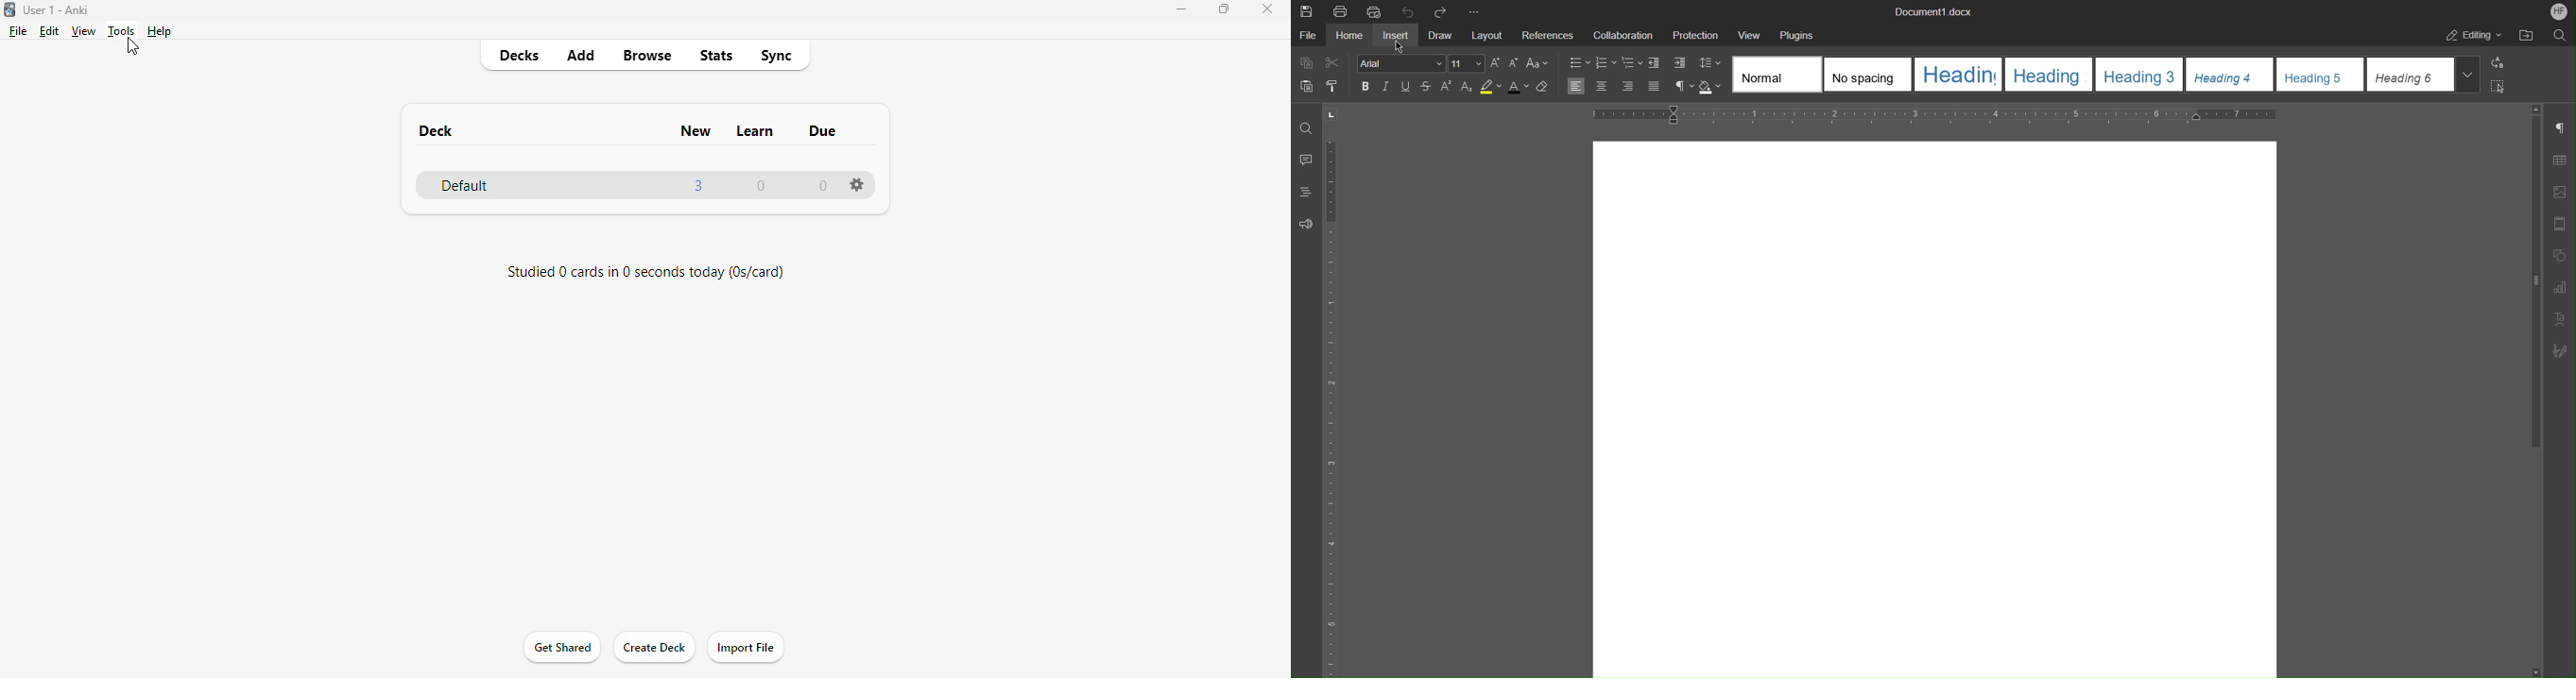 Image resolution: width=2576 pixels, height=700 pixels. I want to click on Draw, so click(1444, 34).